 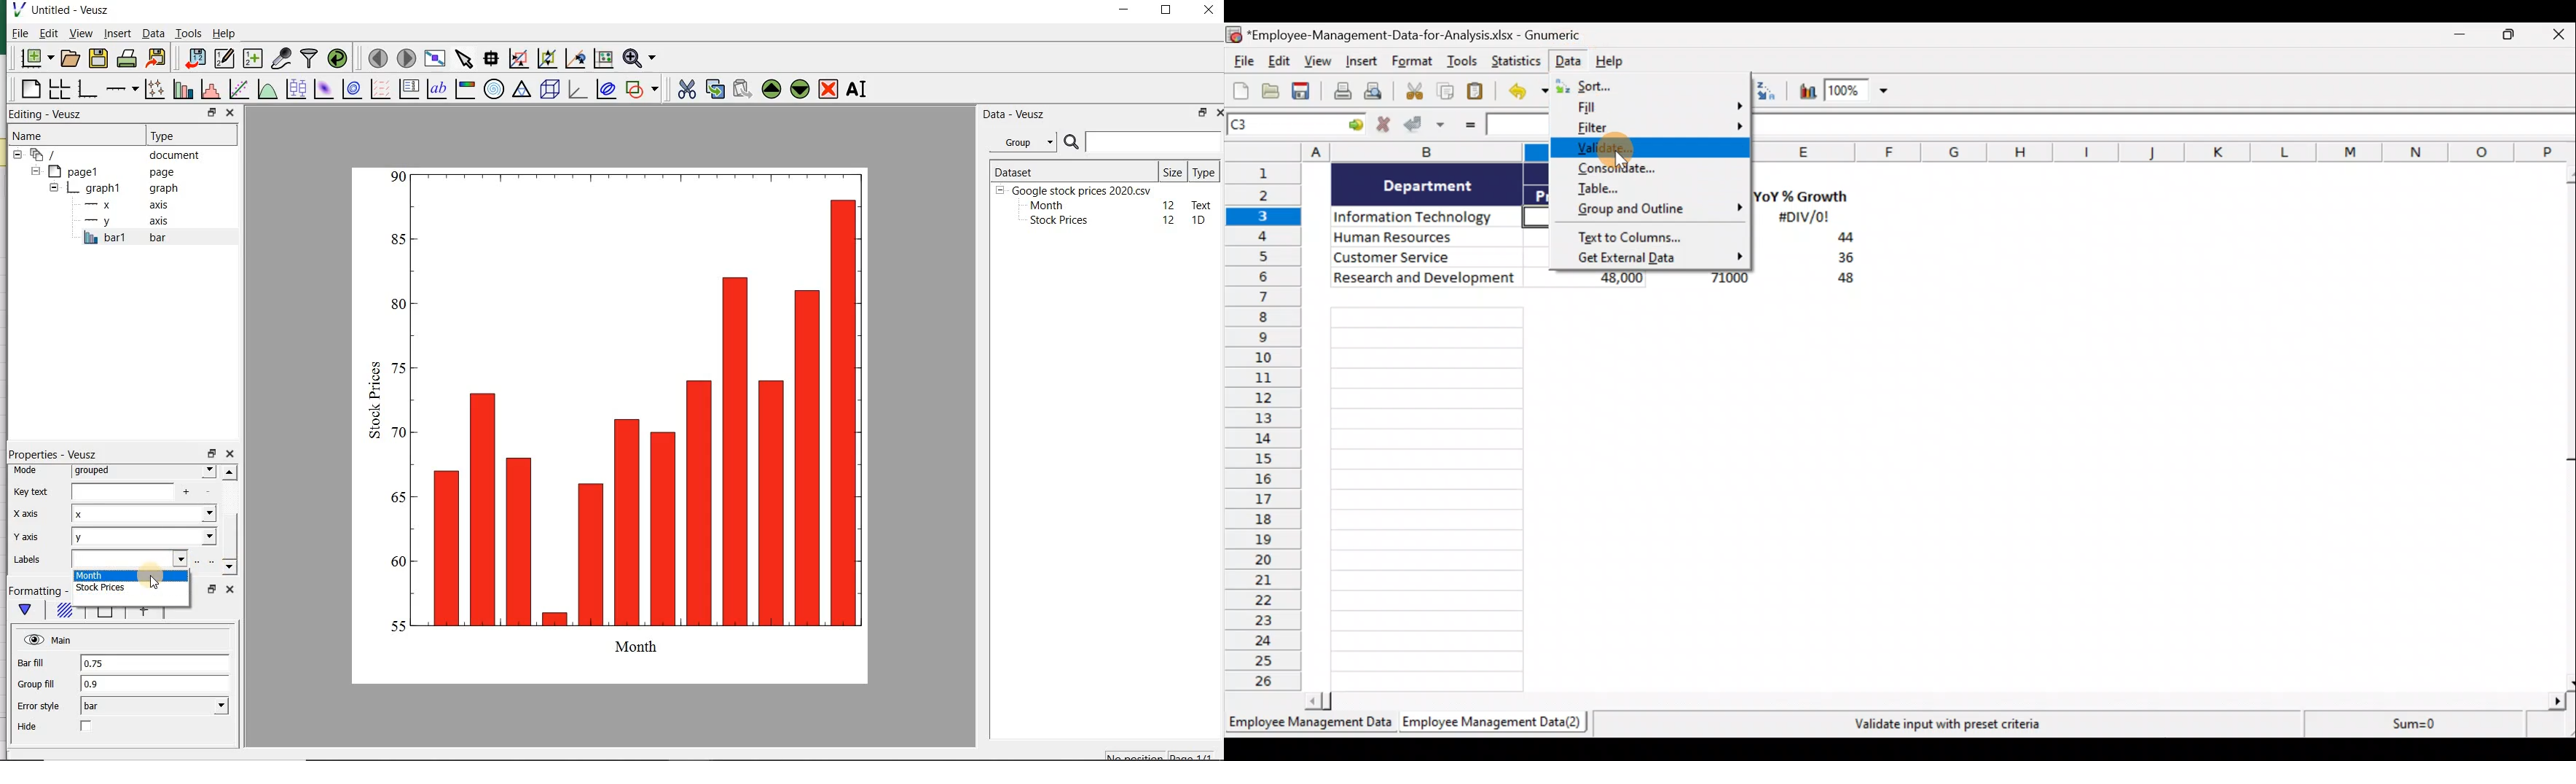 I want to click on Validate, so click(x=1648, y=151).